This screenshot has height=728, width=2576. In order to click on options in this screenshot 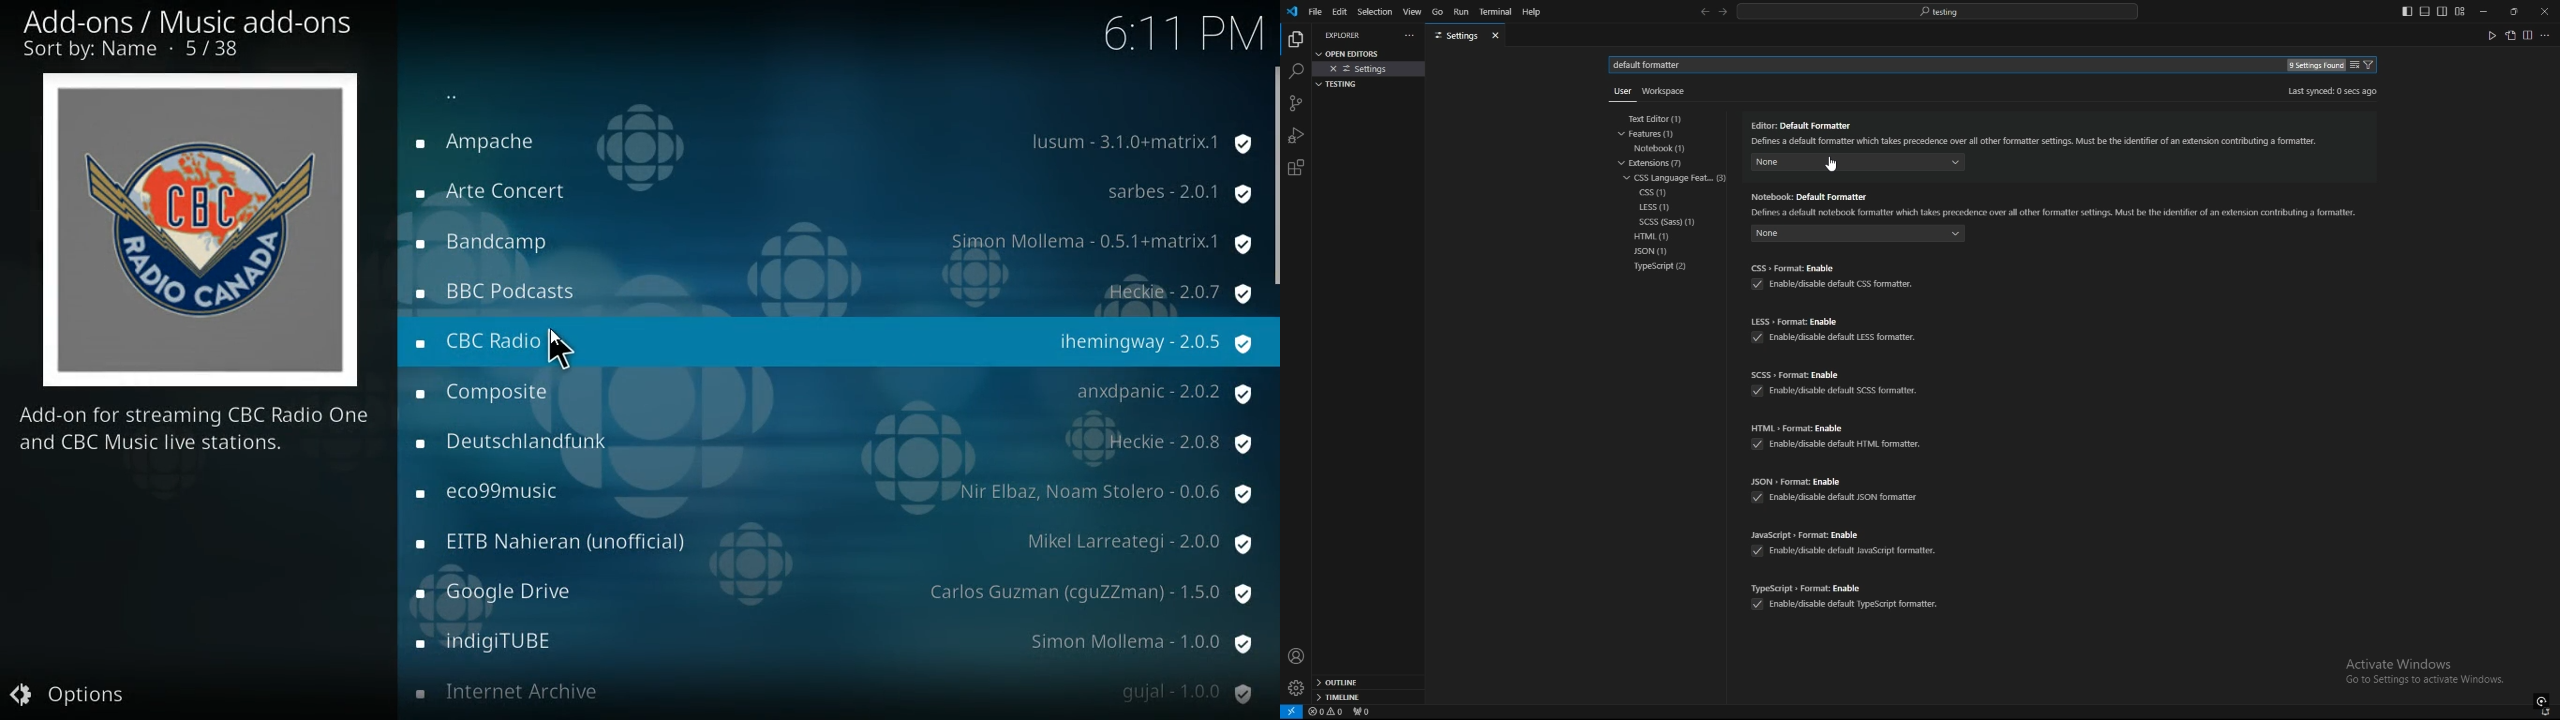, I will do `click(72, 692)`.